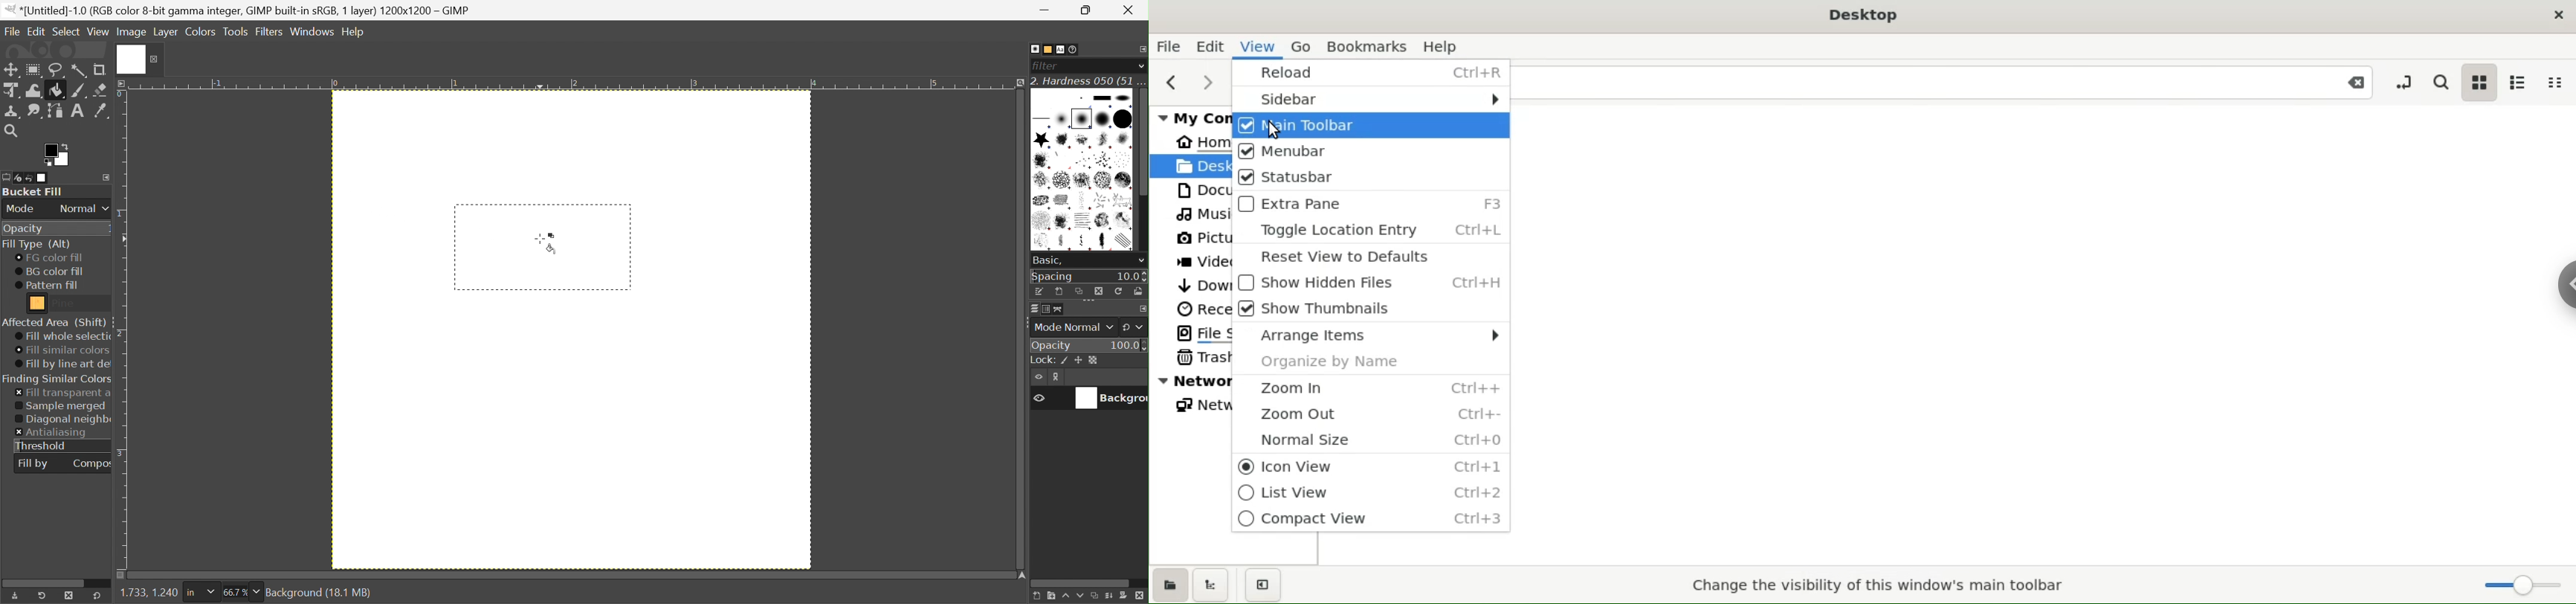 The height and width of the screenshot is (616, 2576). What do you see at coordinates (1080, 597) in the screenshot?
I see `Lower this layer one step` at bounding box center [1080, 597].